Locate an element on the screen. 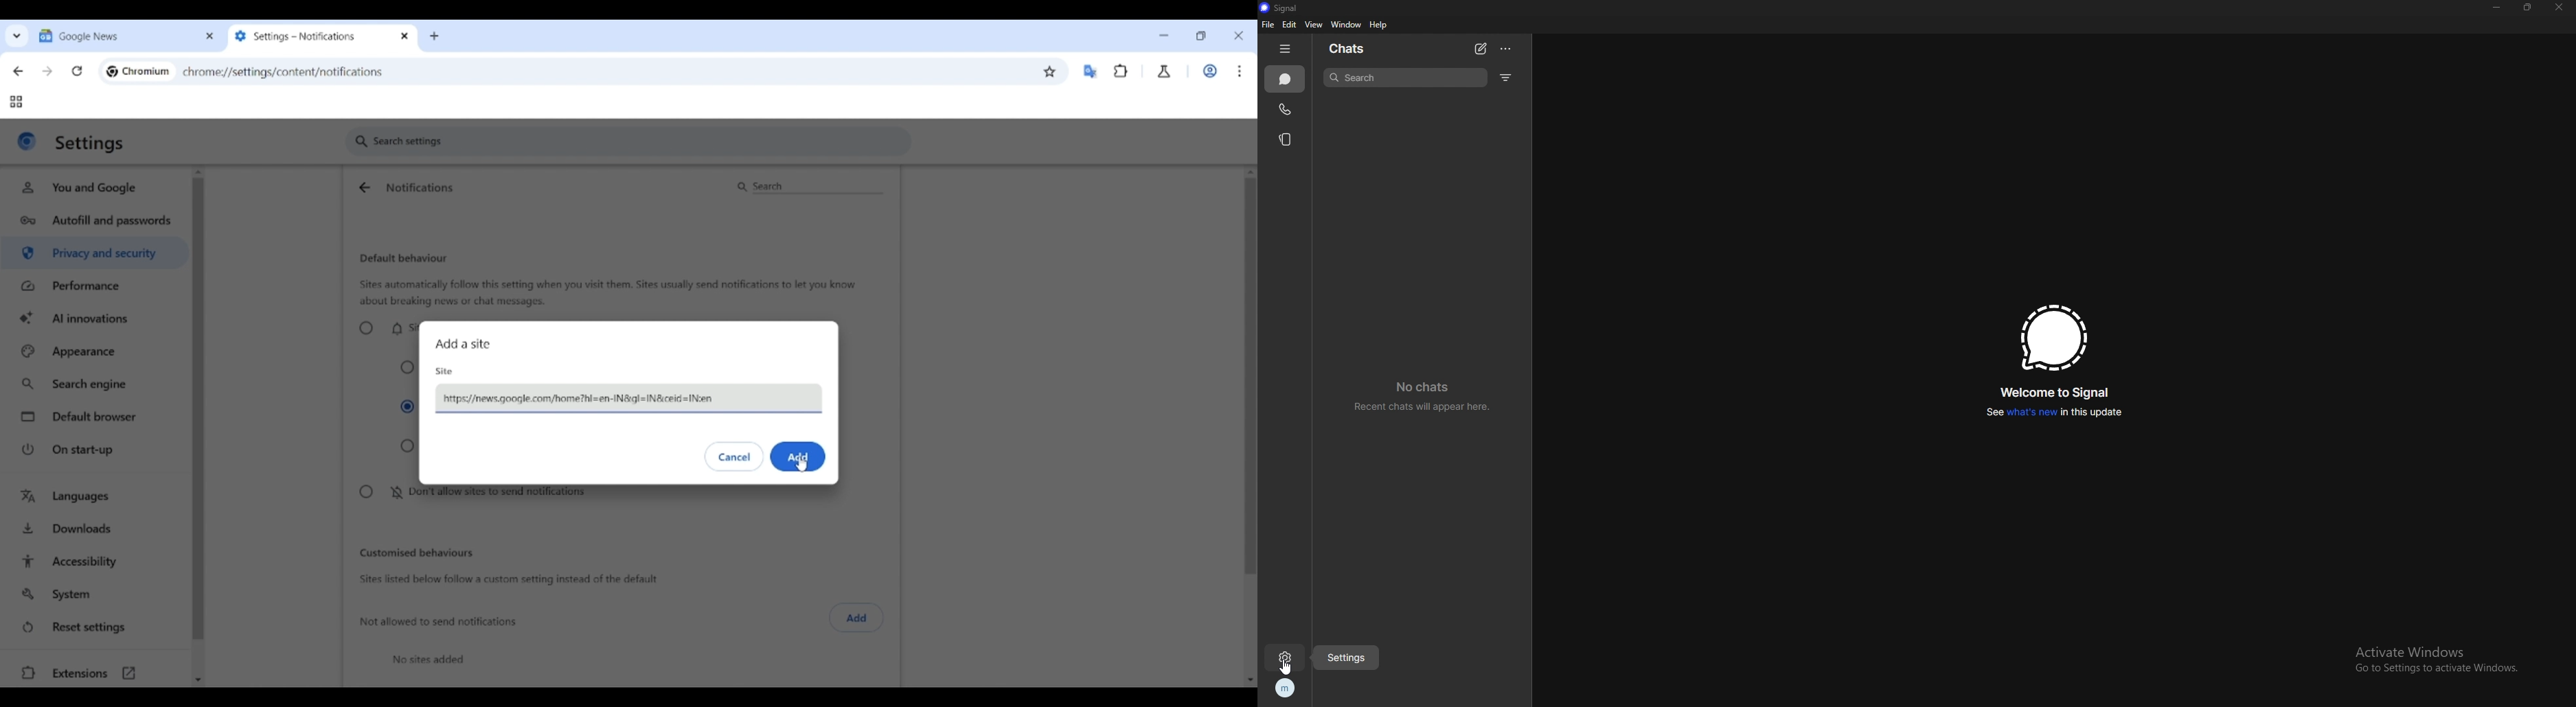 The width and height of the screenshot is (2576, 728). Add a site is located at coordinates (462, 344).